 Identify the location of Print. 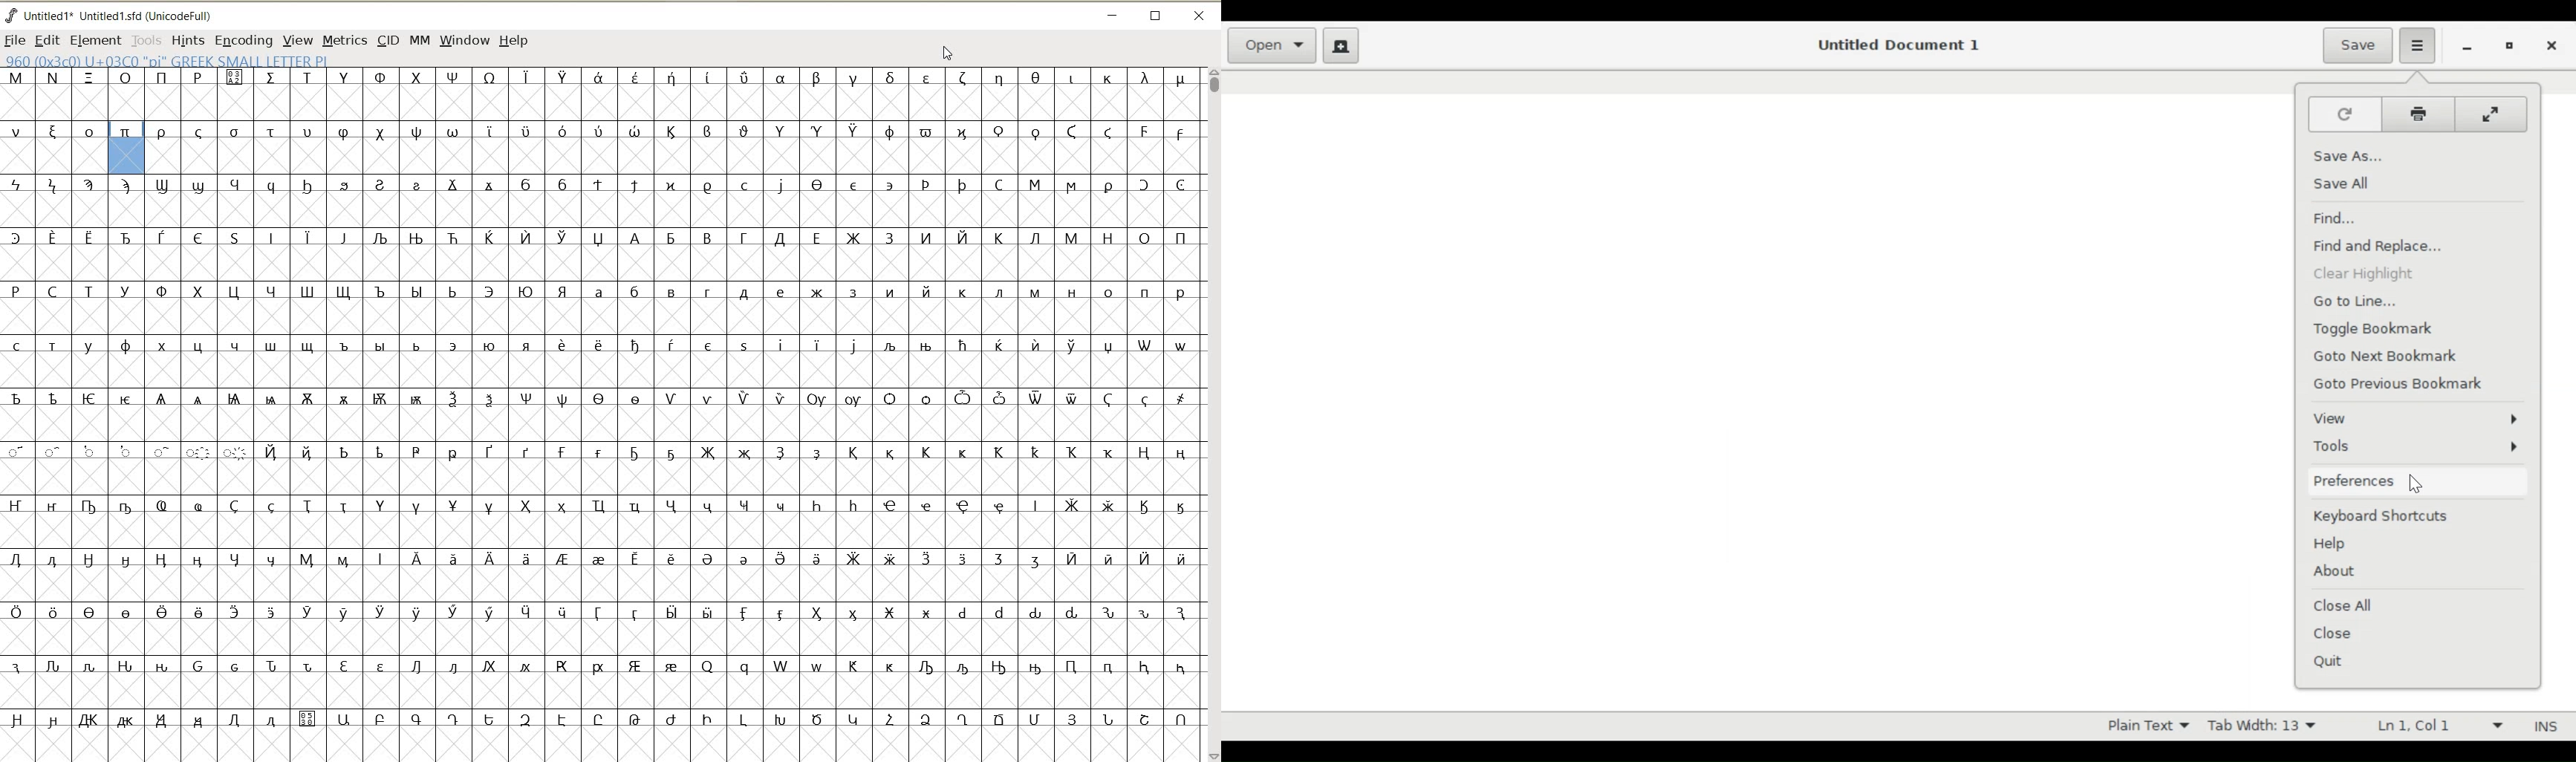
(2417, 114).